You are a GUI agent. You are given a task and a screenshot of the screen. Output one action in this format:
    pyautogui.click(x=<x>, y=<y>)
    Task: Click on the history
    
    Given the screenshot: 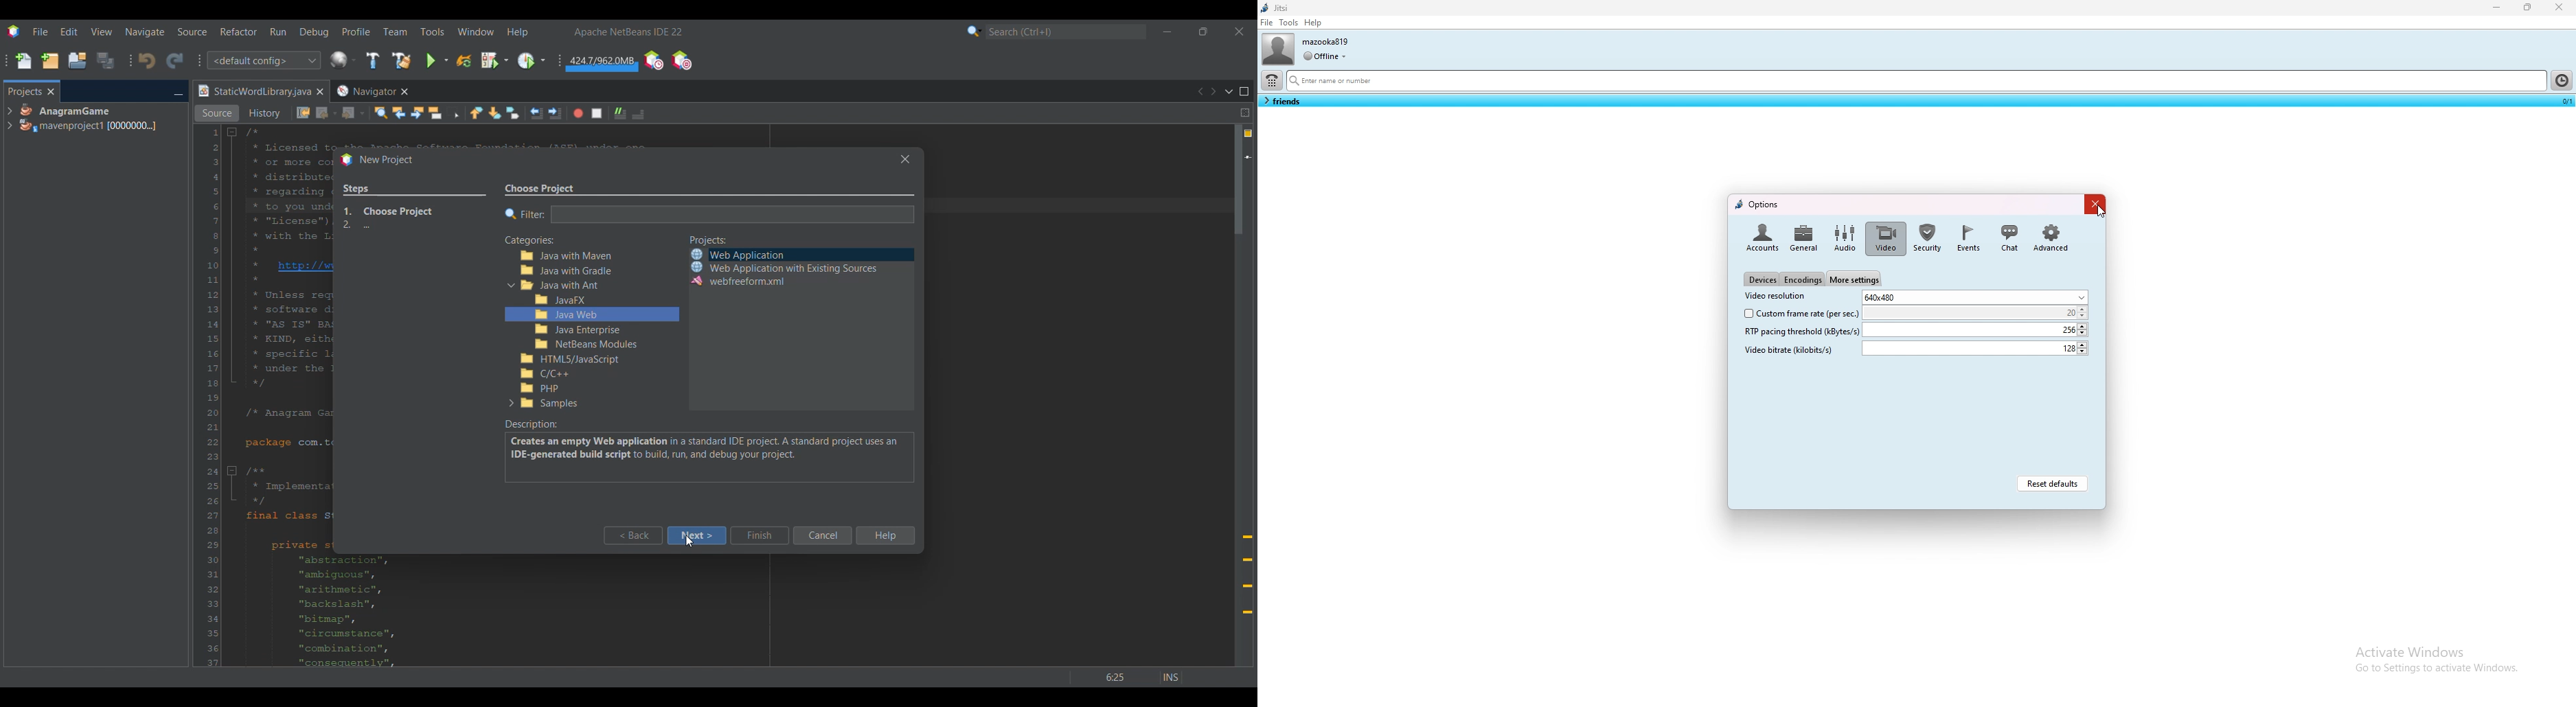 What is the action you would take?
    pyautogui.click(x=2561, y=80)
    